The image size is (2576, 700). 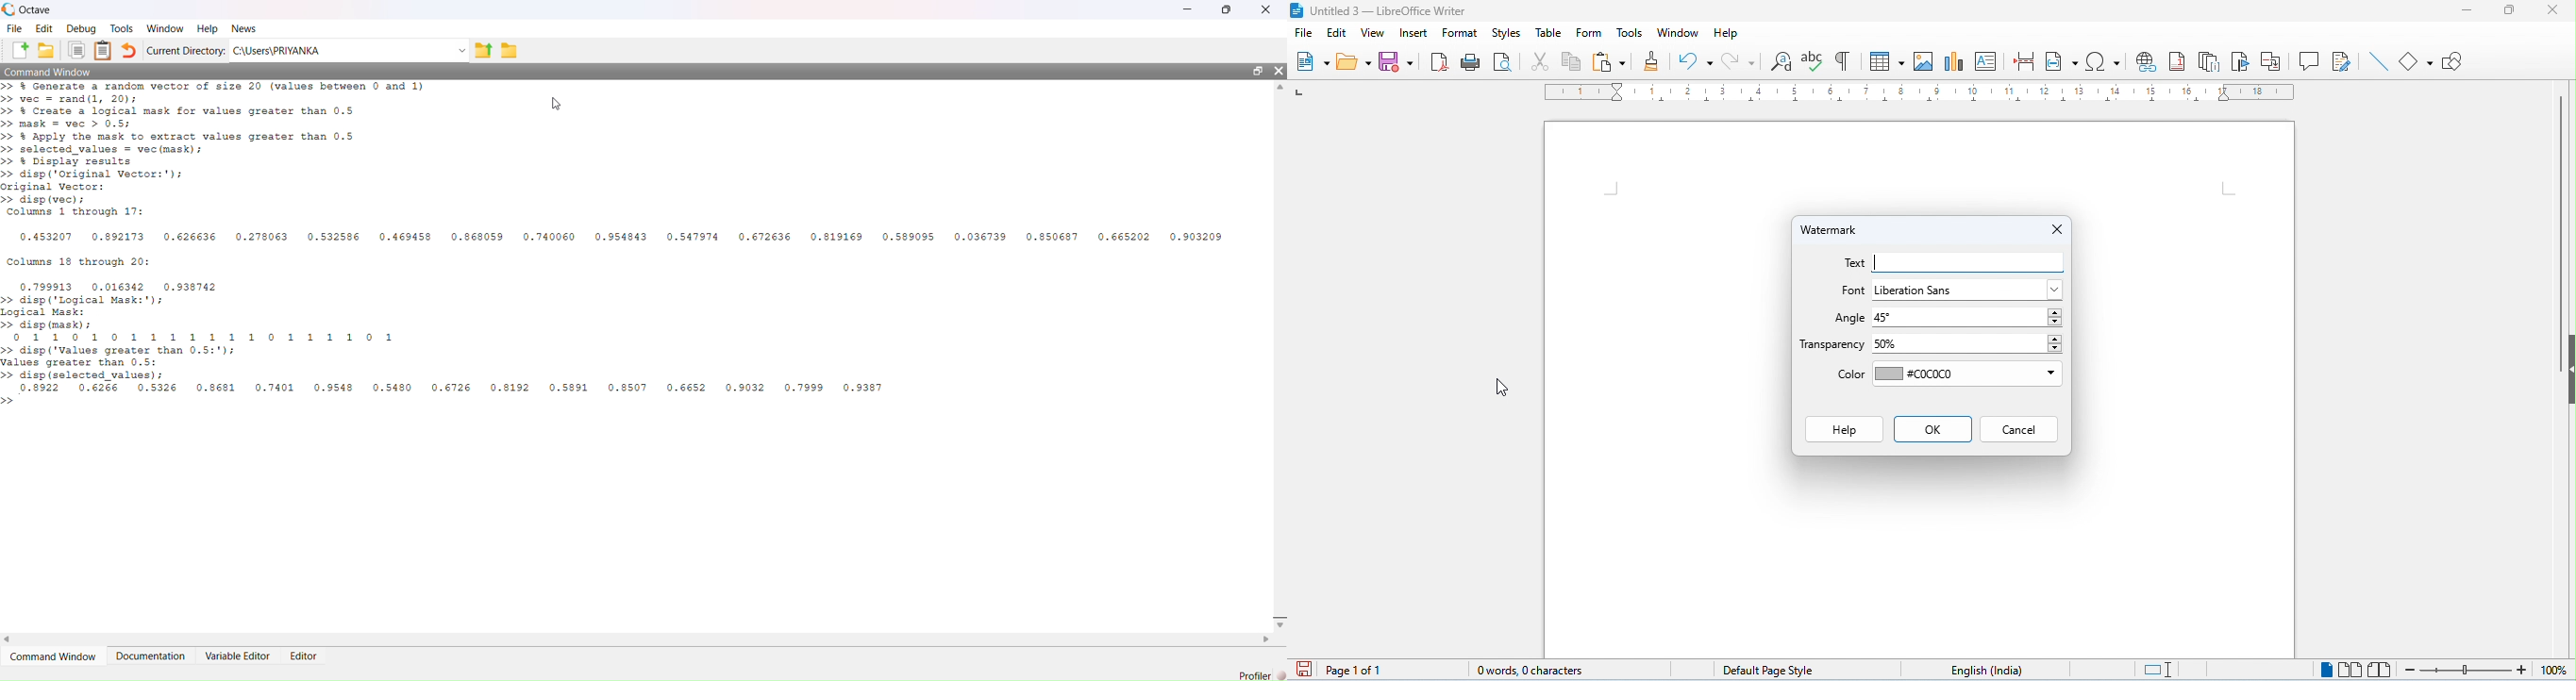 I want to click on Maximize, so click(x=1228, y=11).